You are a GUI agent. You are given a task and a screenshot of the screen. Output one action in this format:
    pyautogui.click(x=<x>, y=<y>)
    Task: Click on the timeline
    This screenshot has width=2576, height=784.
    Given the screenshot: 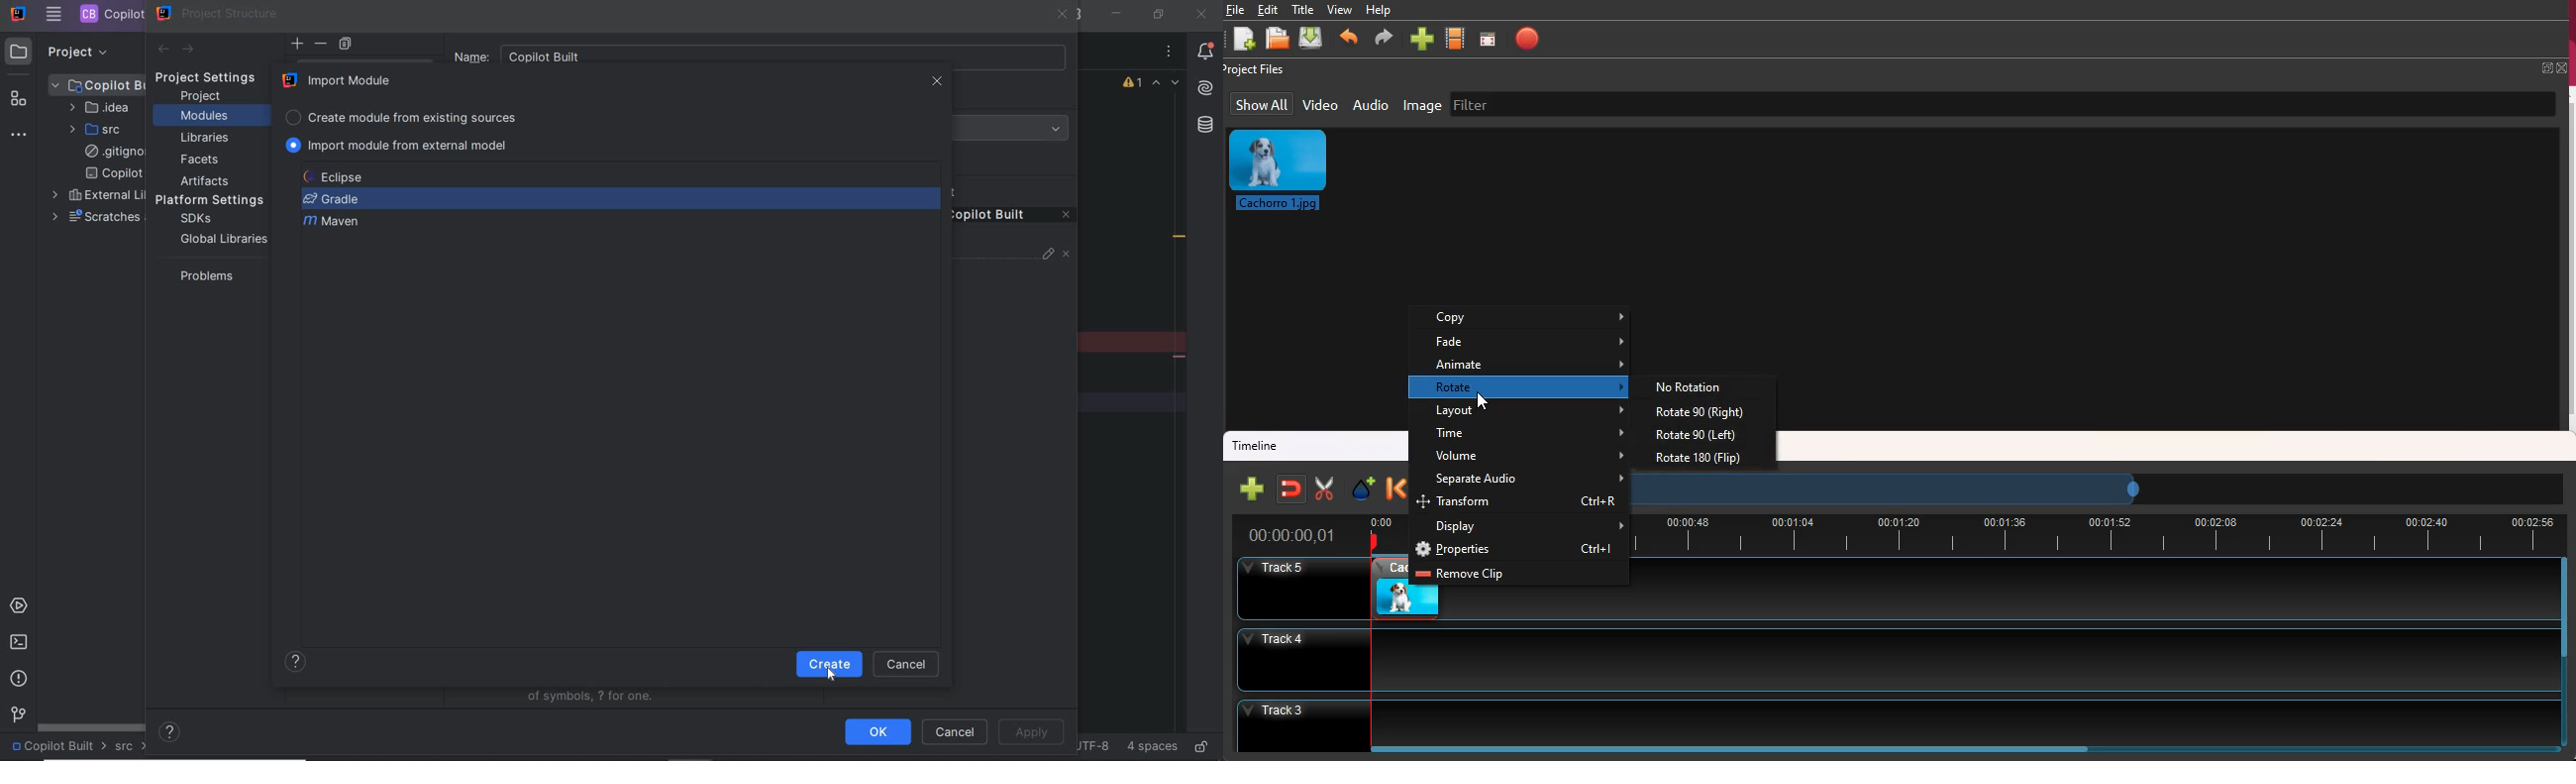 What is the action you would take?
    pyautogui.click(x=1261, y=447)
    